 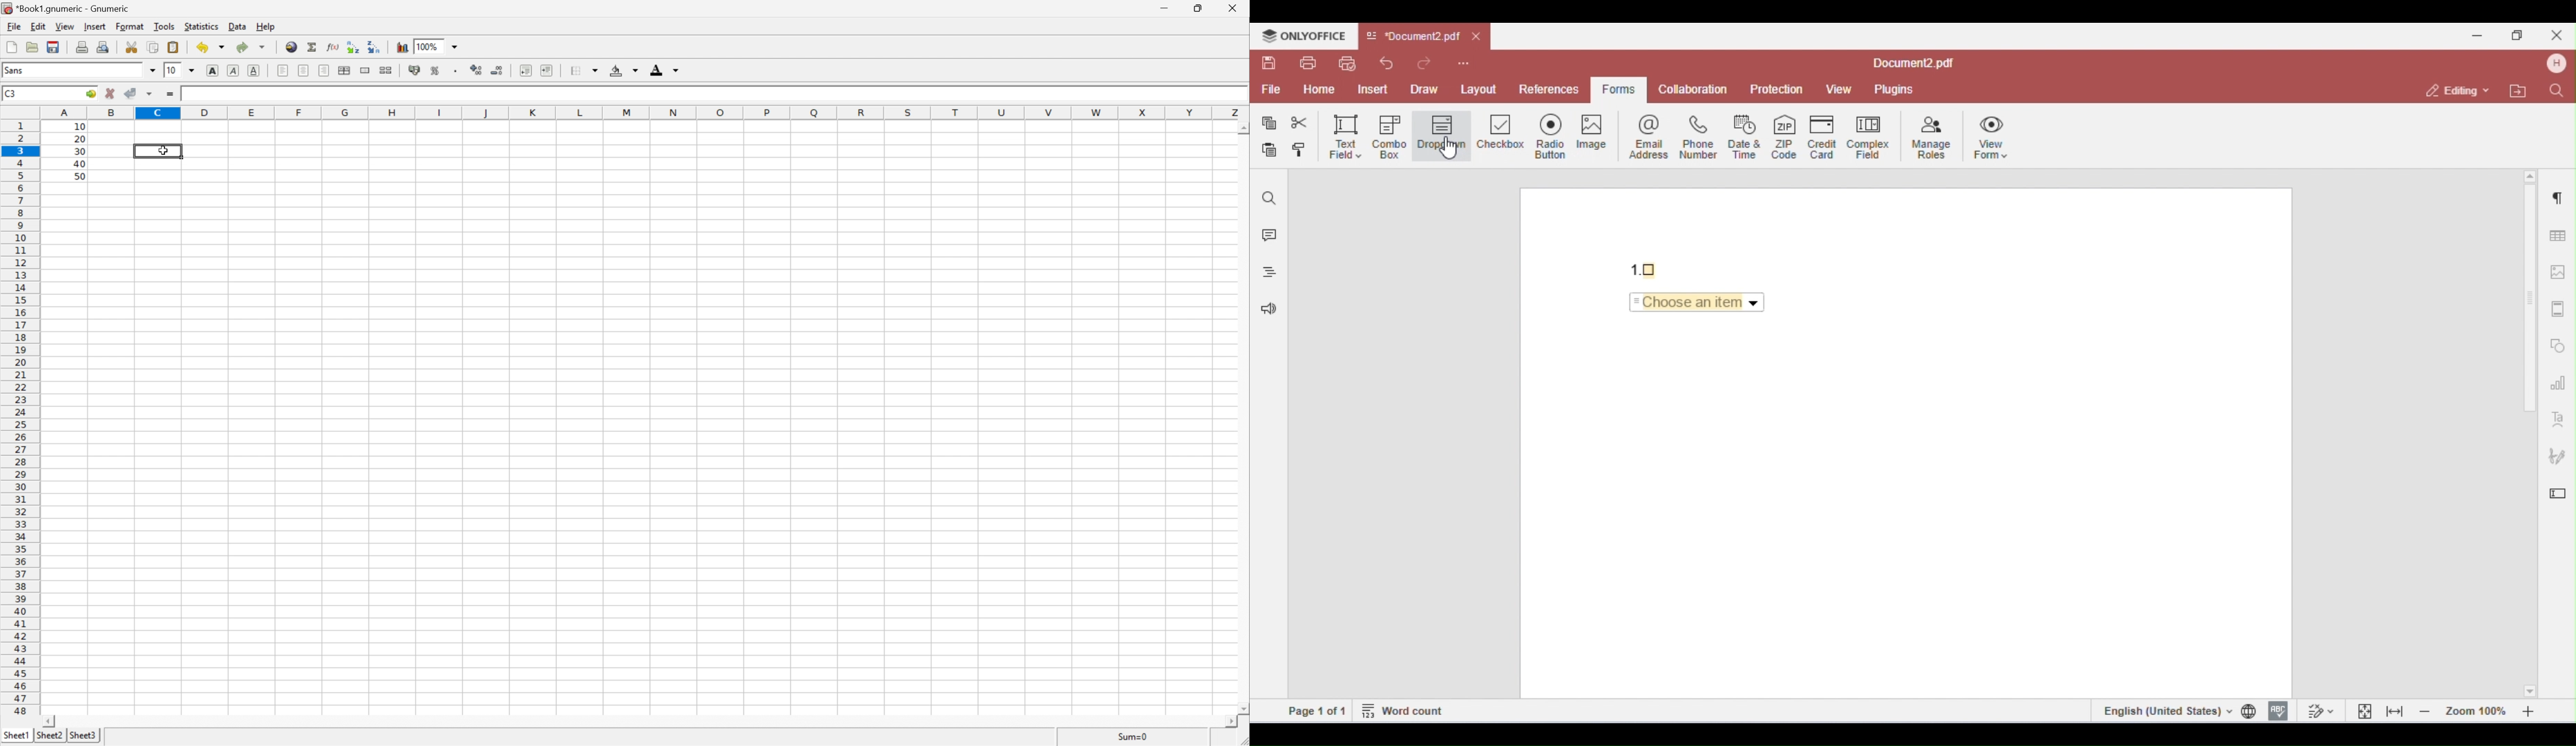 What do you see at coordinates (164, 150) in the screenshot?
I see `Cursor` at bounding box center [164, 150].